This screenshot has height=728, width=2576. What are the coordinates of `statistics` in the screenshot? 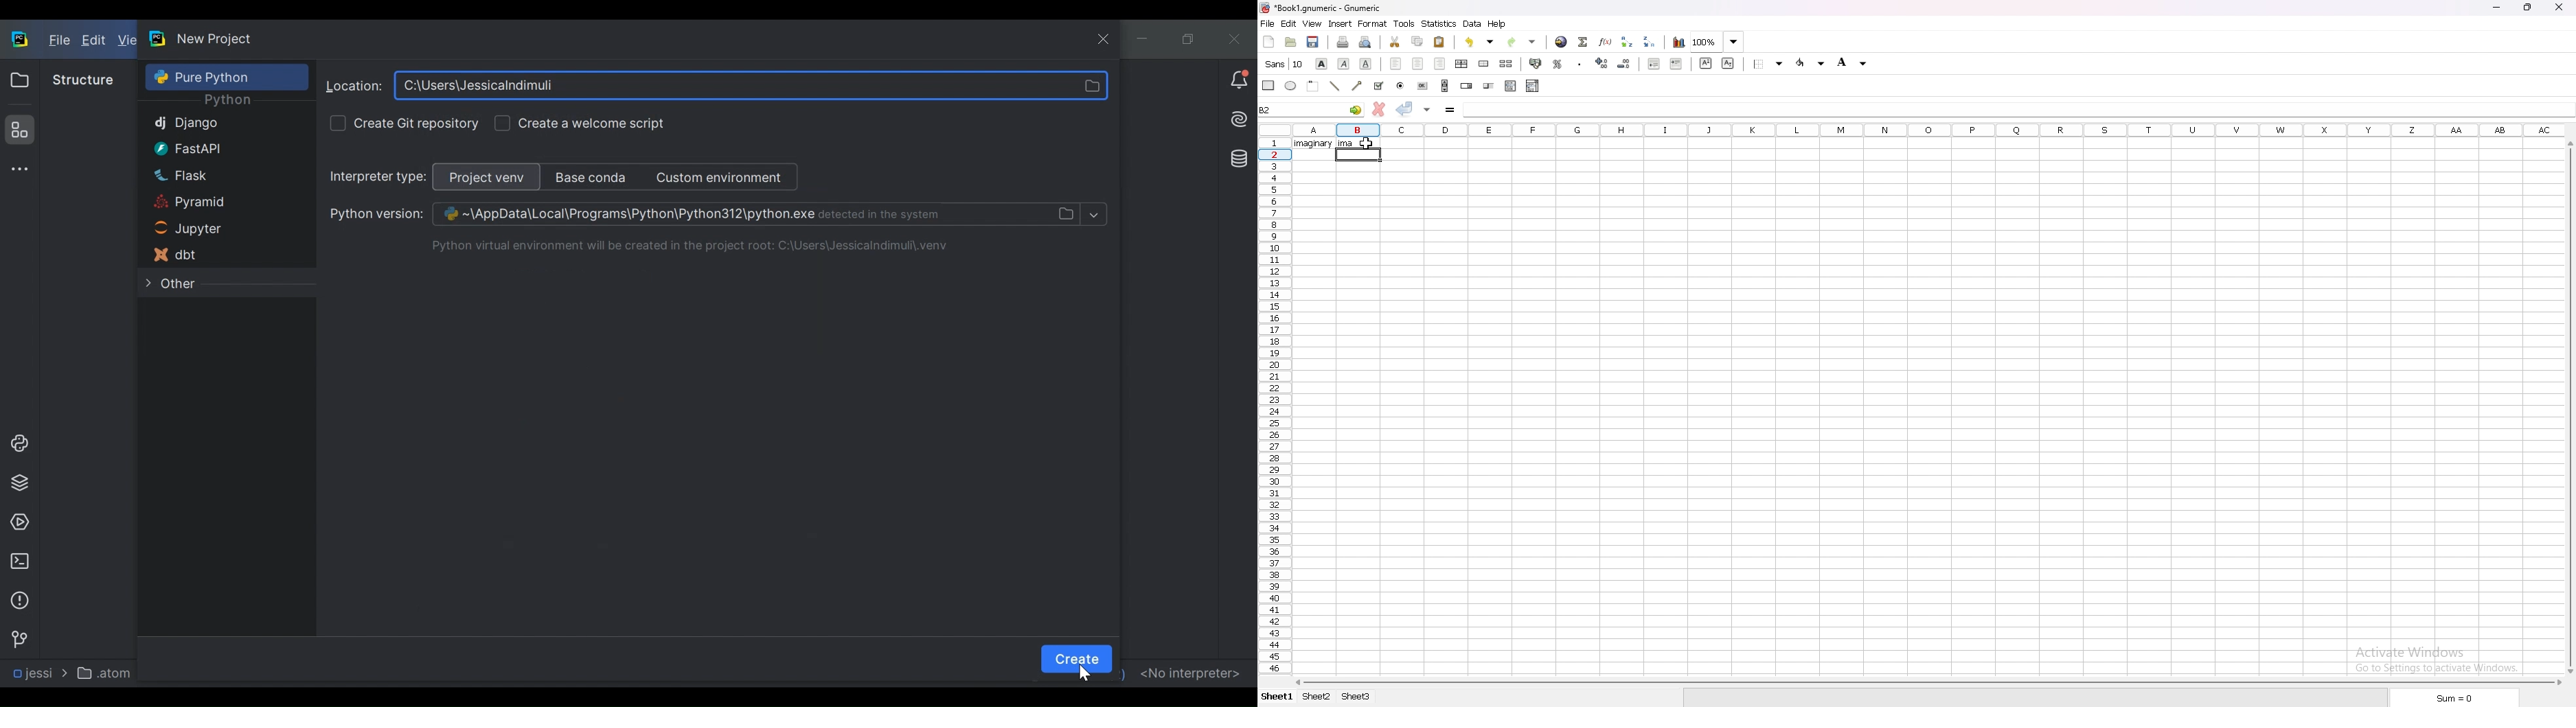 It's located at (1439, 23).